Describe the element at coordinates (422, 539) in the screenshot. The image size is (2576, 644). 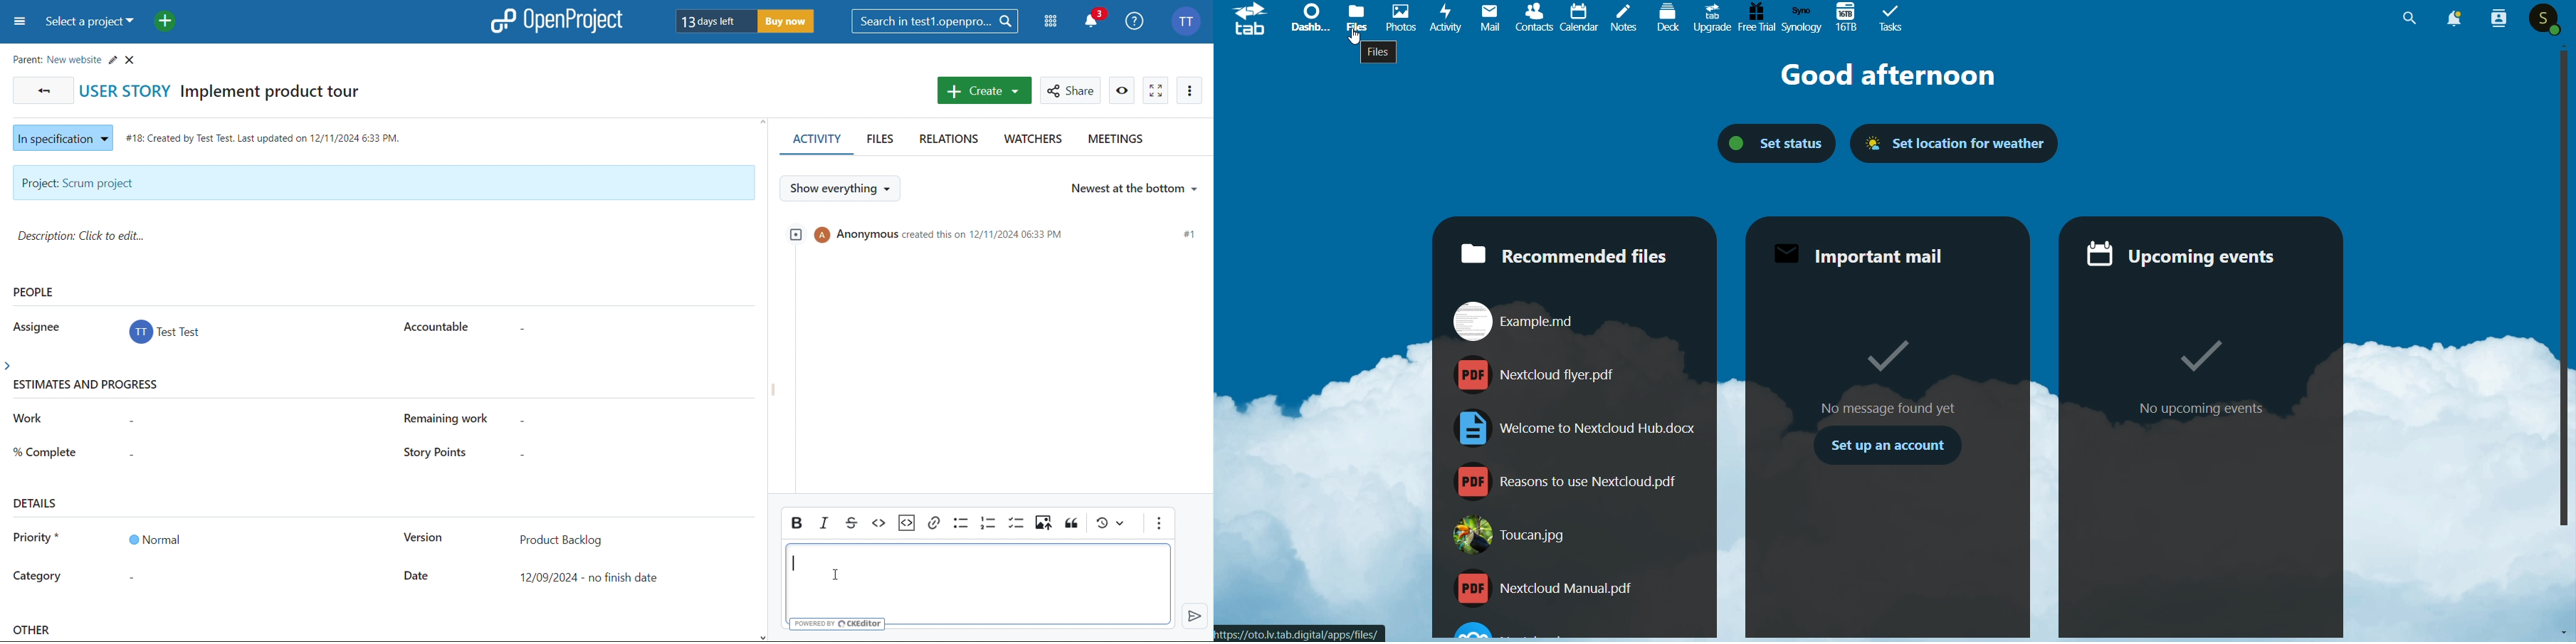
I see `Version` at that location.